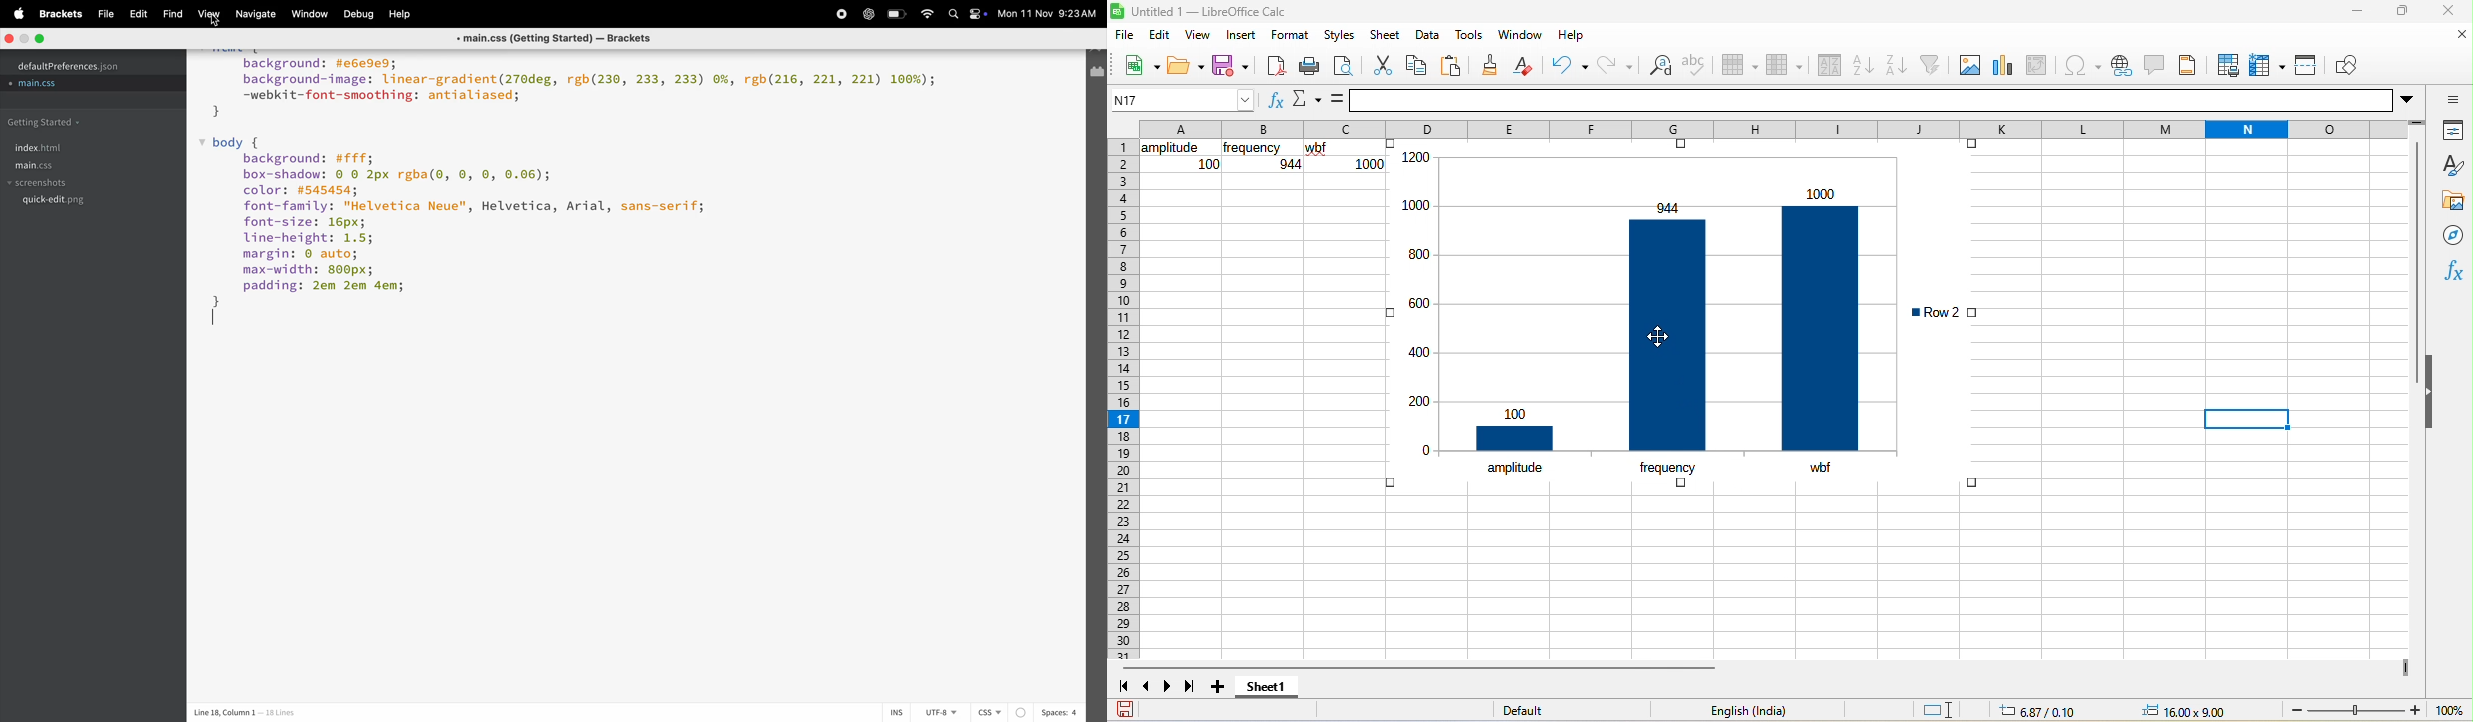 Image resolution: width=2492 pixels, height=728 pixels. What do you see at coordinates (40, 38) in the screenshot?
I see `maximize` at bounding box center [40, 38].